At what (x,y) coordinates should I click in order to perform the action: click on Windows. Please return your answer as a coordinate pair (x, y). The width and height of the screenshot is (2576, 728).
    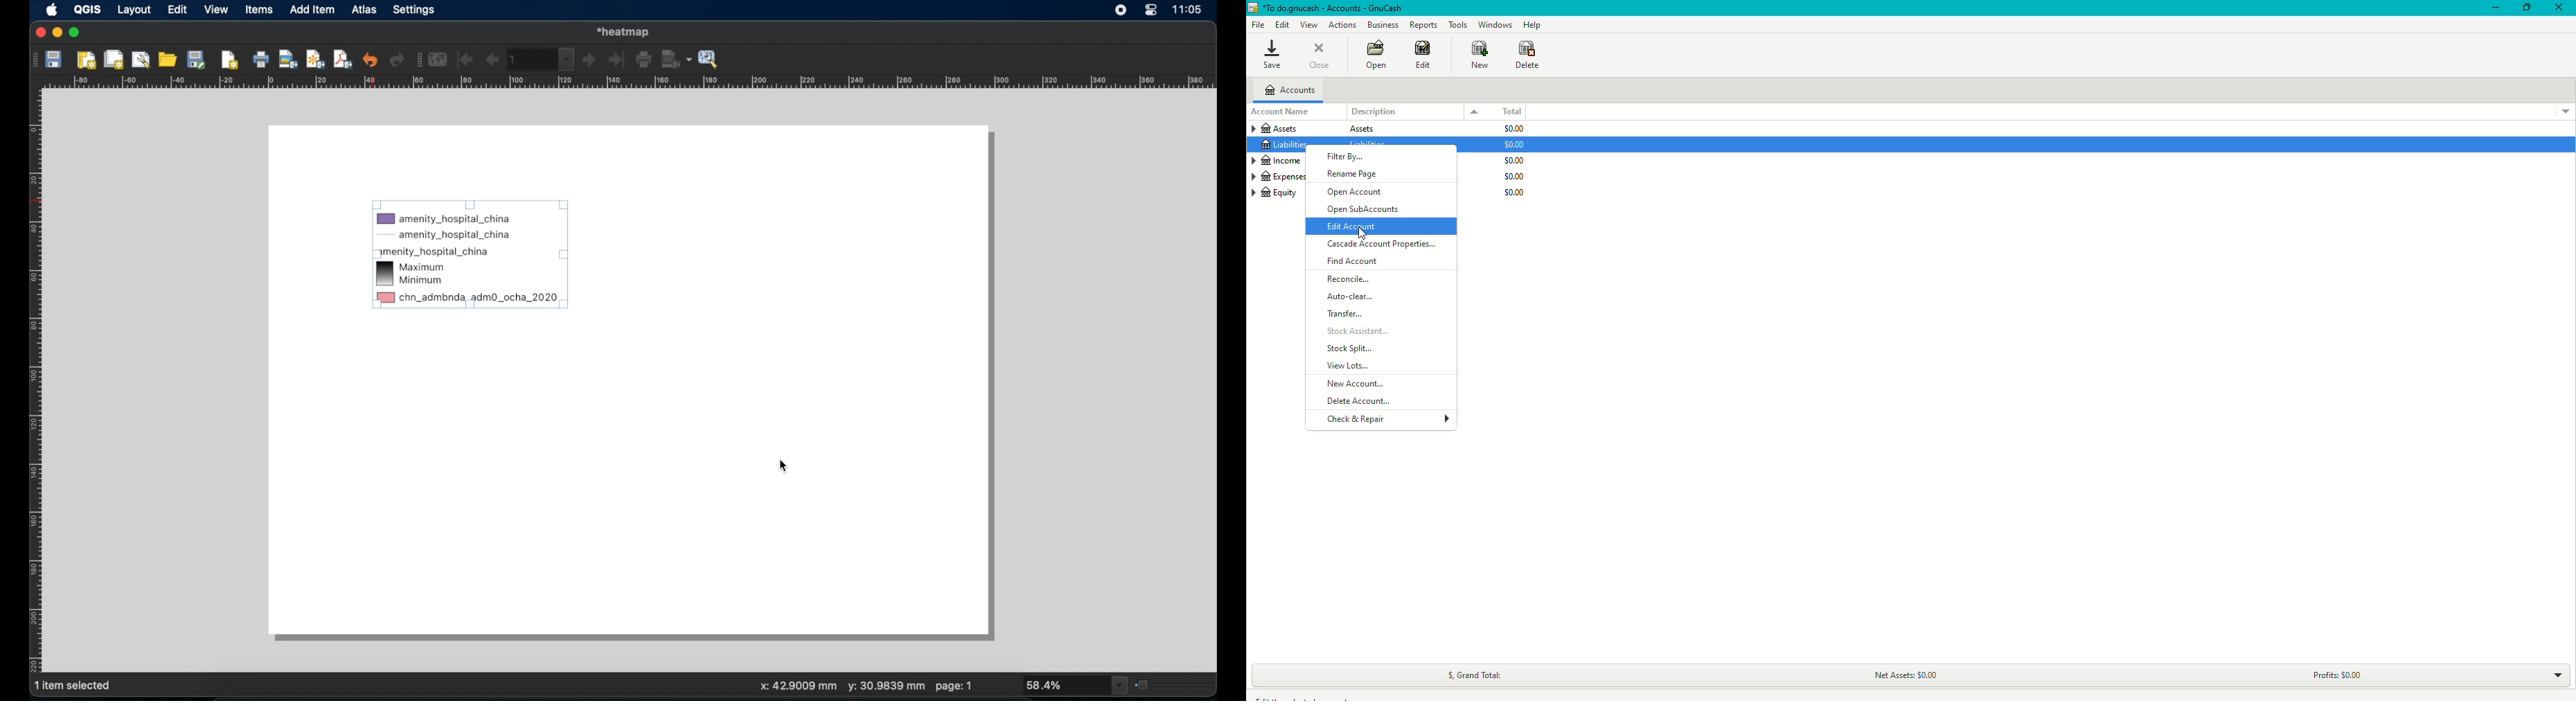
    Looking at the image, I should click on (1497, 25).